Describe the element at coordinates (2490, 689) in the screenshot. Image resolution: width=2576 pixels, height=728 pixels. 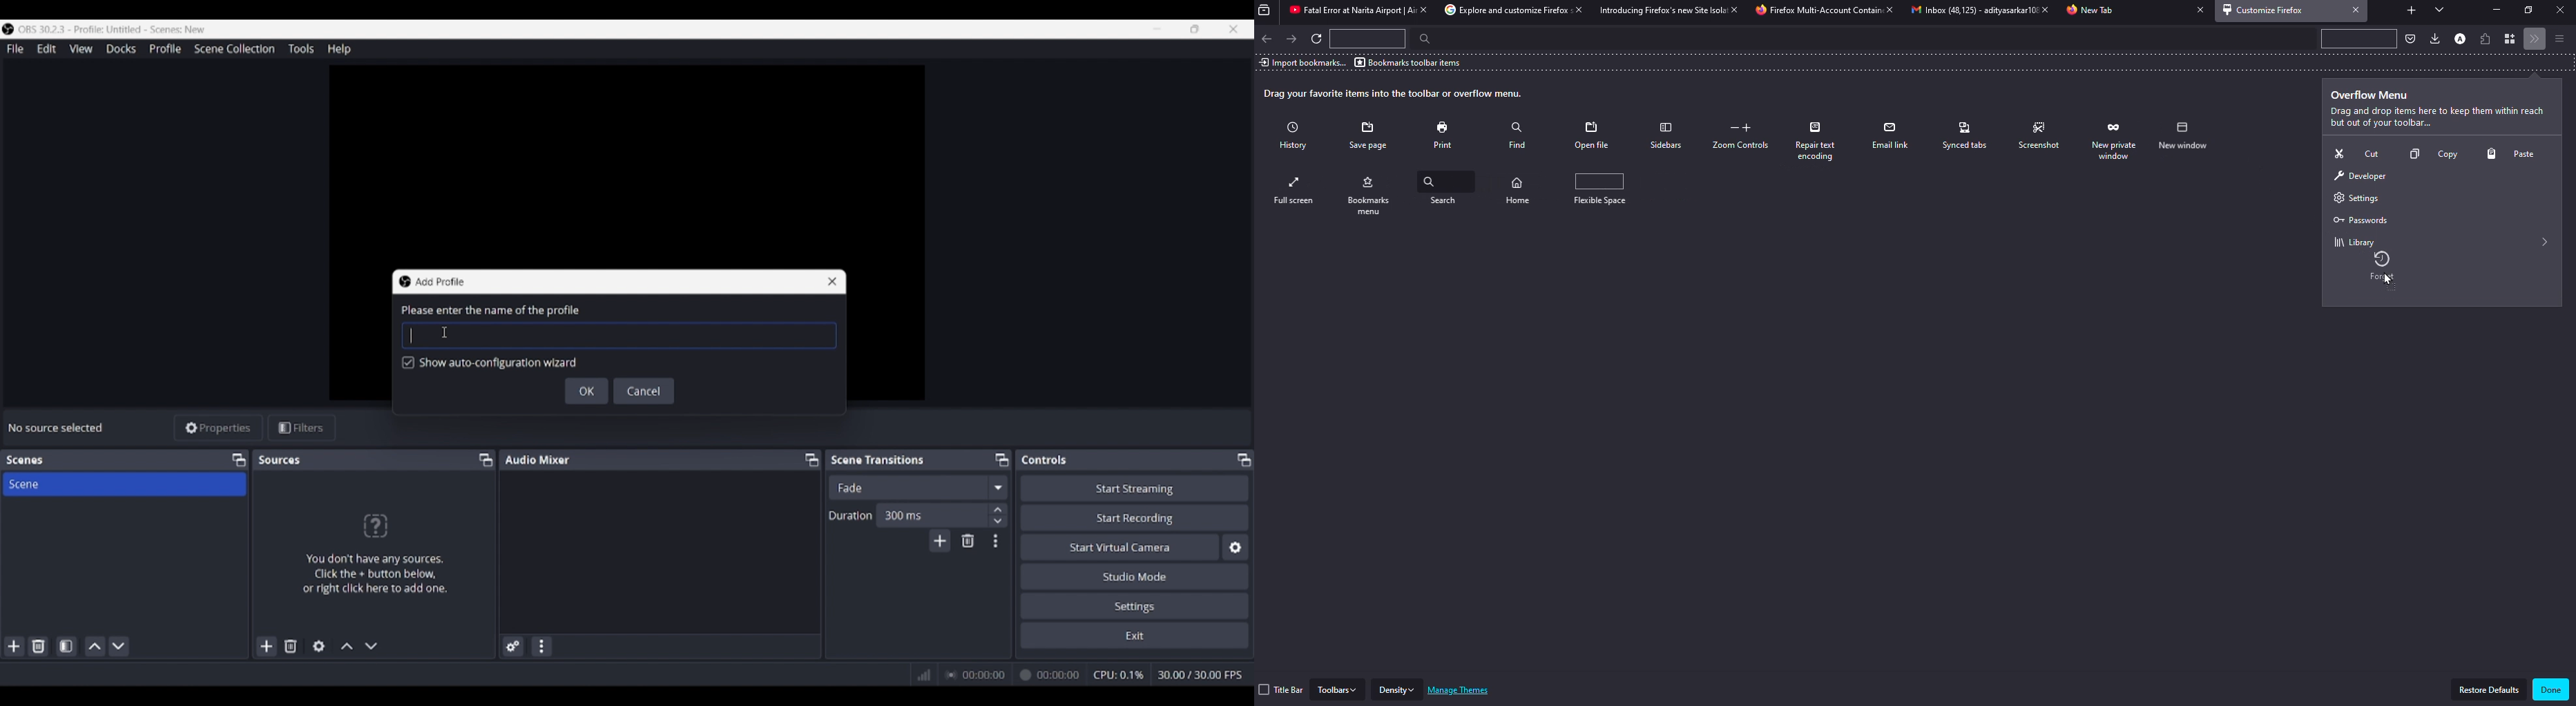
I see `restore defaults` at that location.